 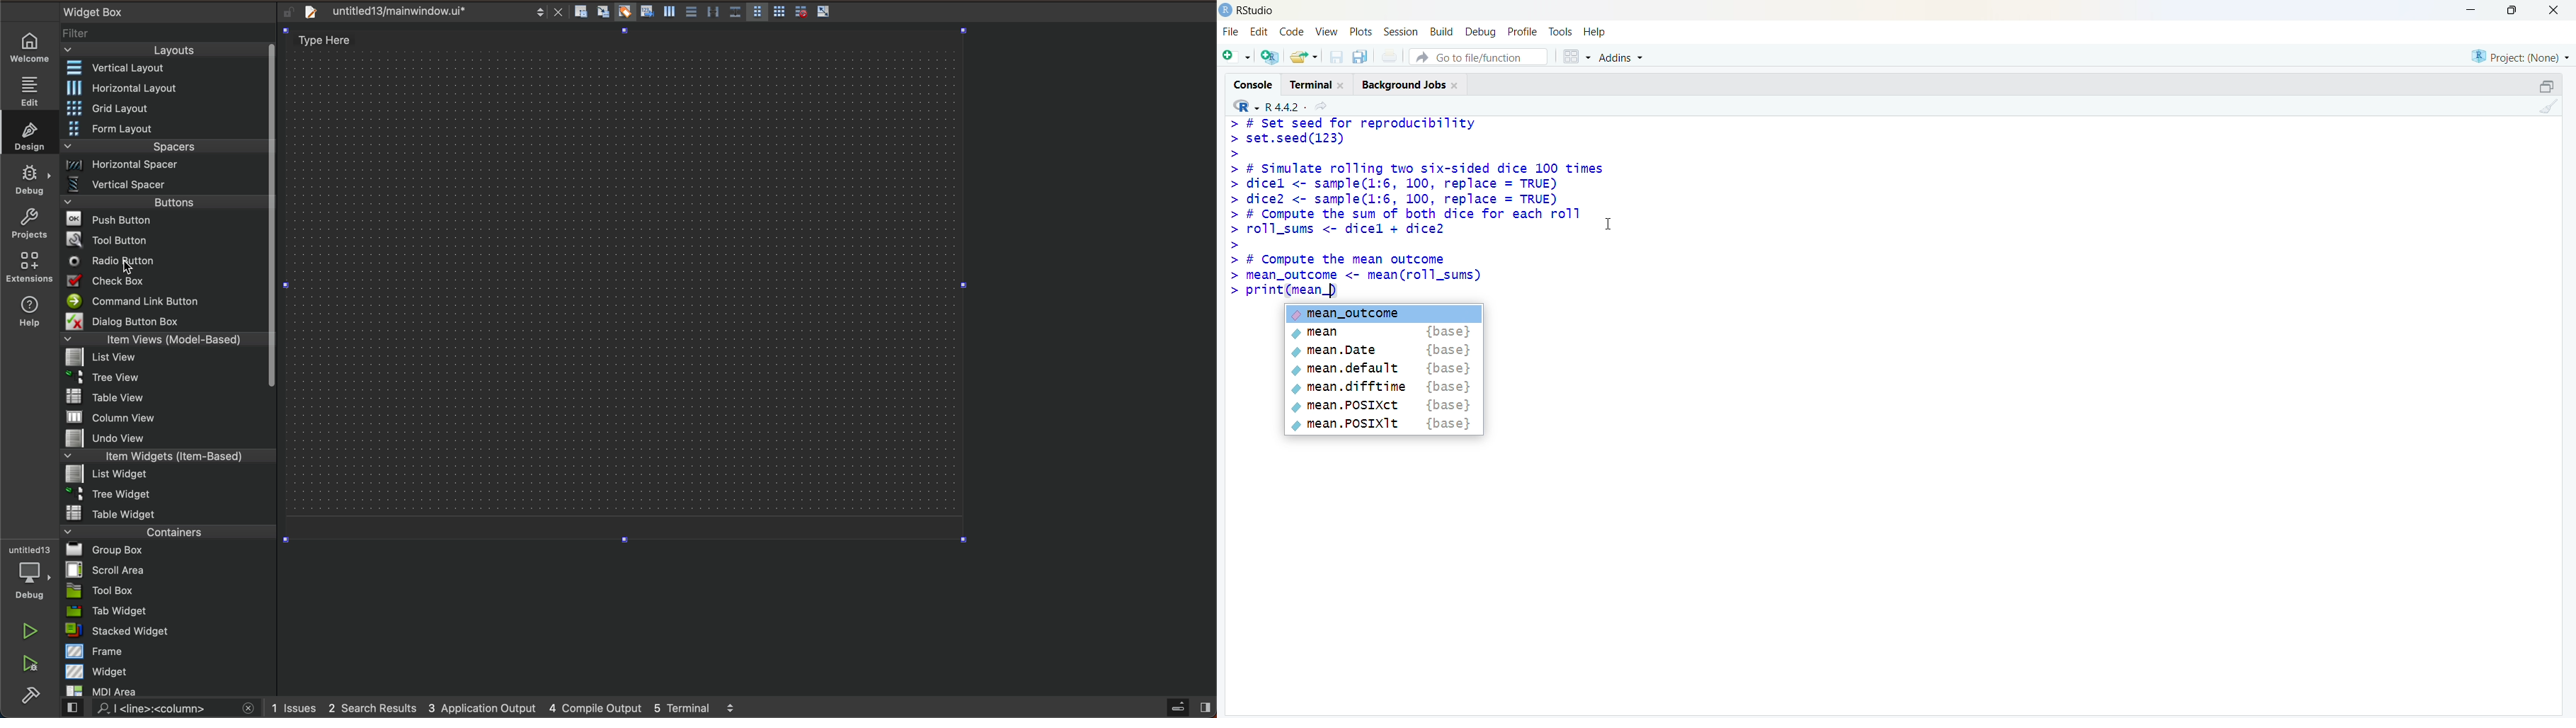 I want to click on mean .POSIX1t {base}, so click(x=1382, y=423).